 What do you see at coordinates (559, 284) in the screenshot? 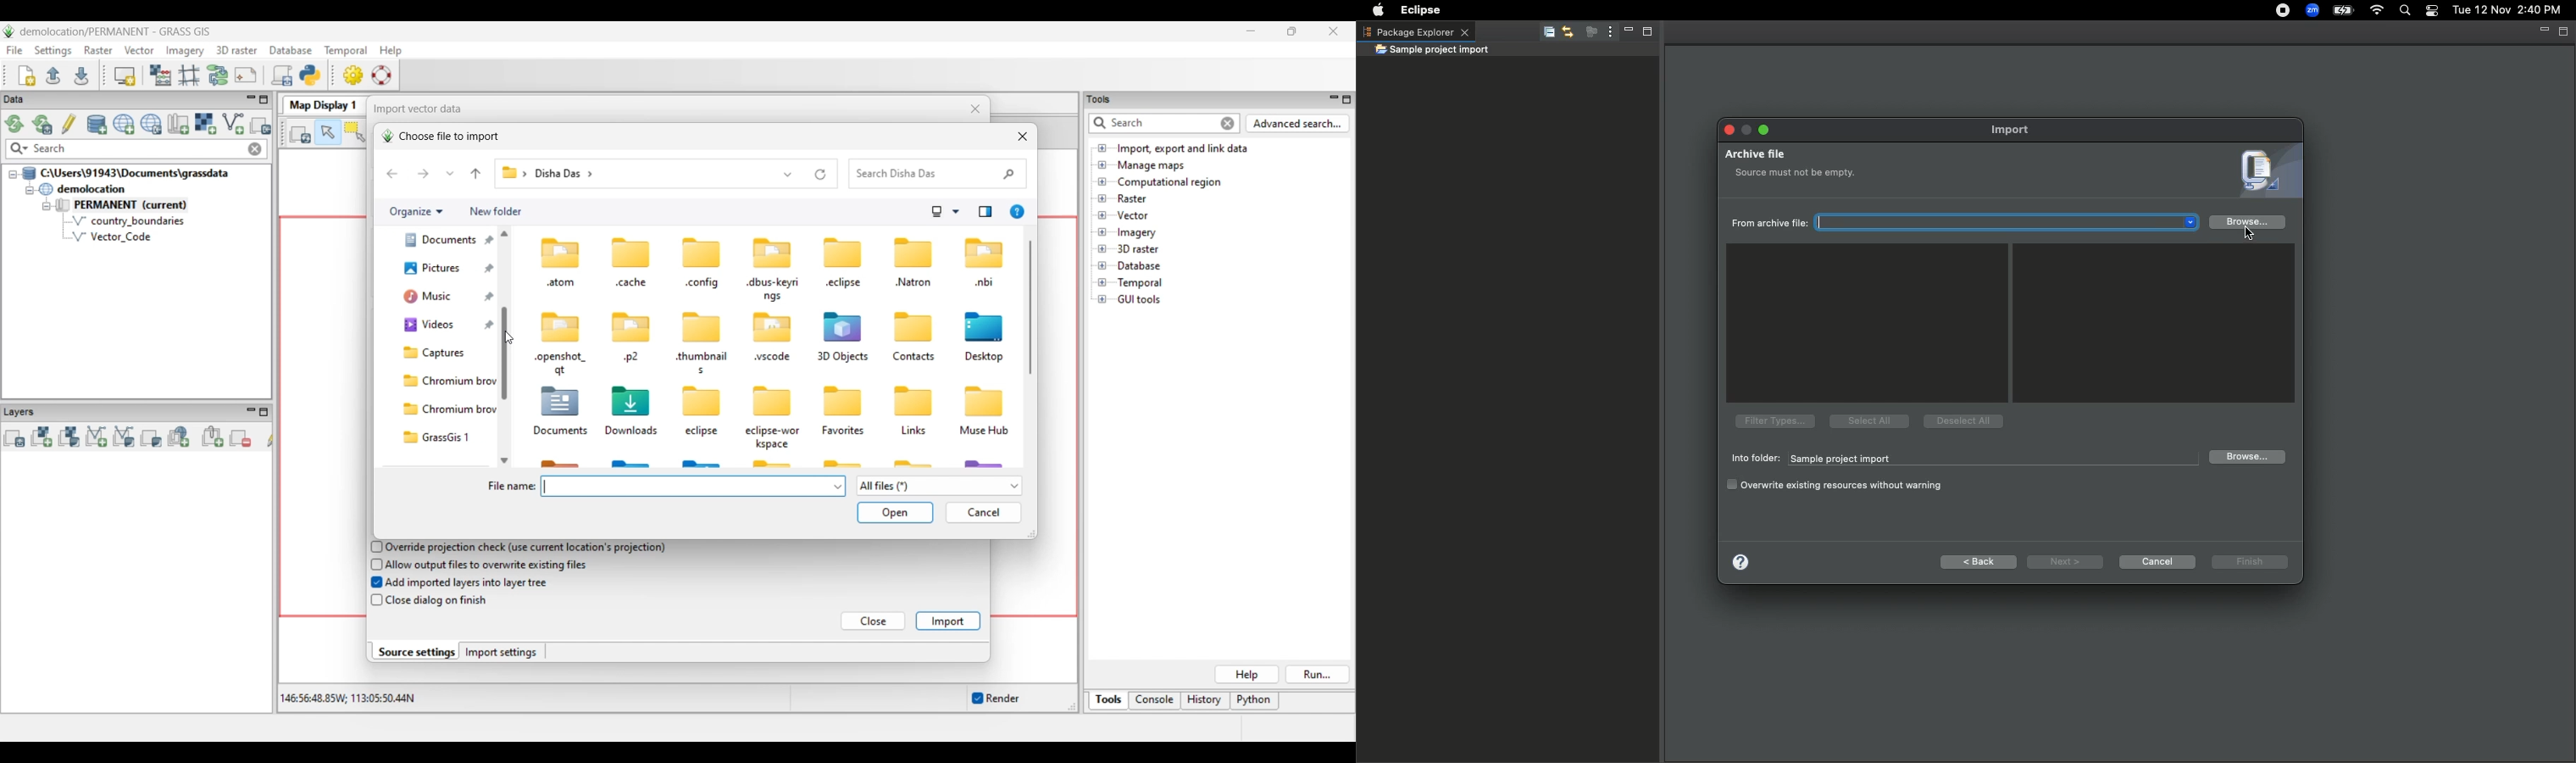
I see `atom` at bounding box center [559, 284].